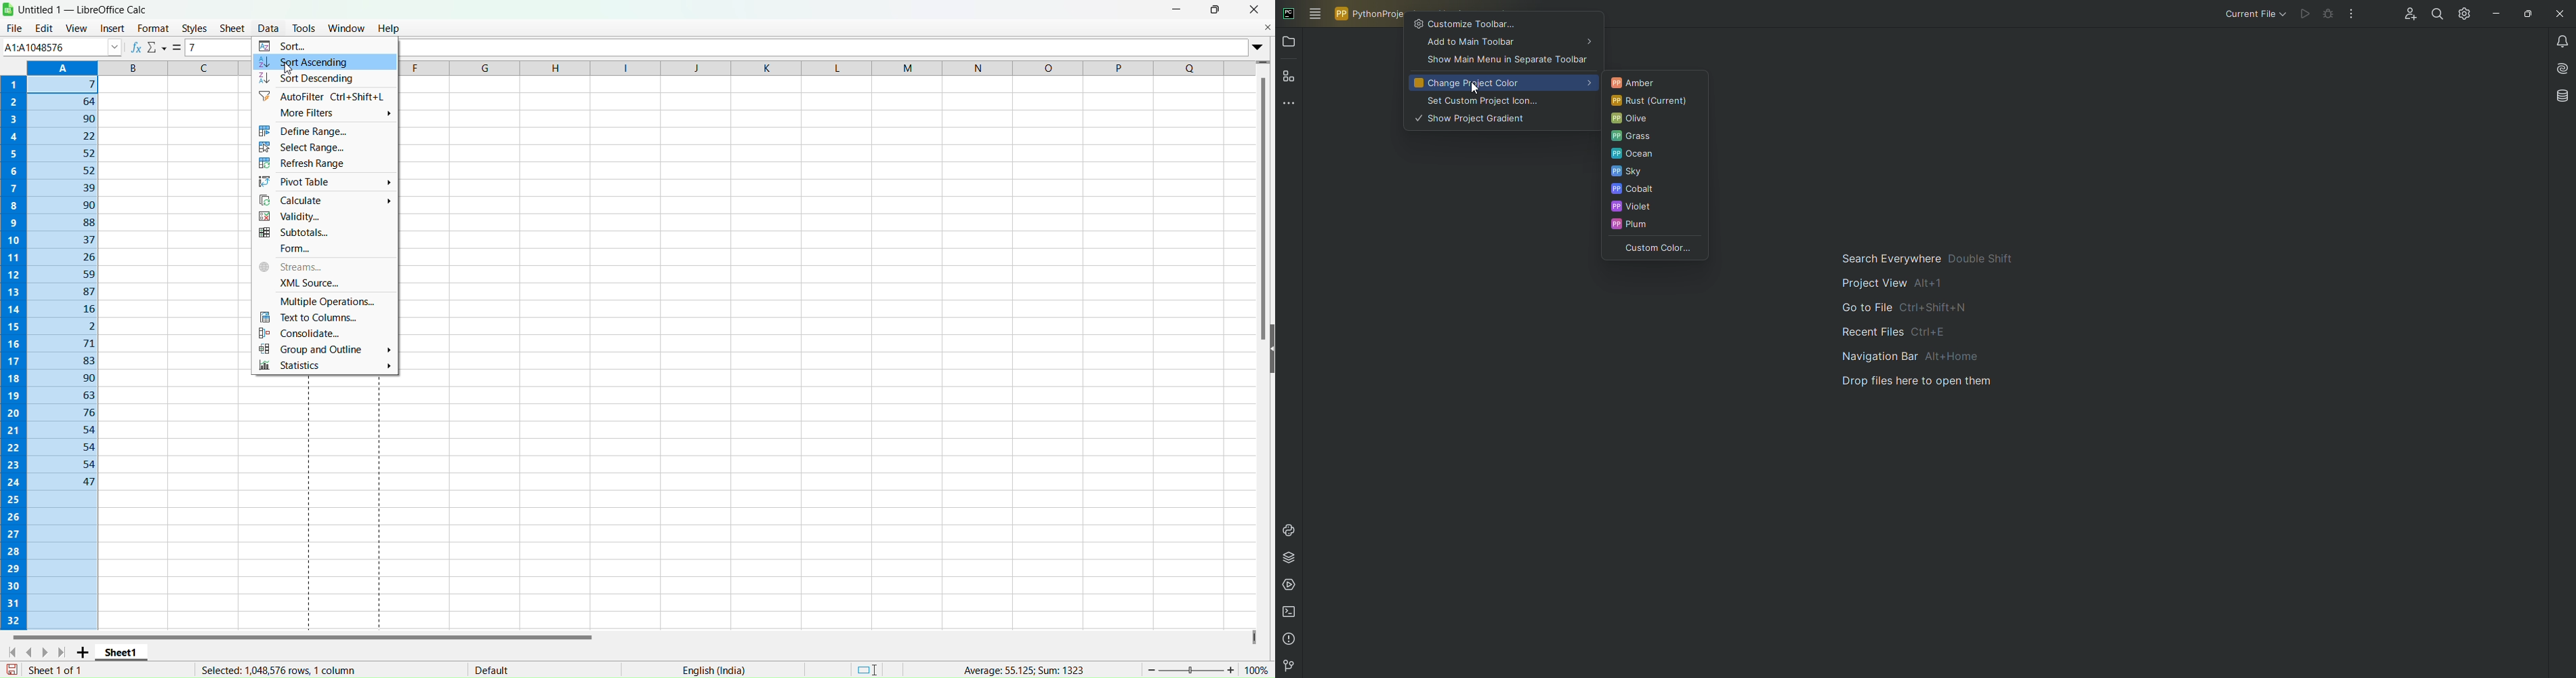 This screenshot has width=2576, height=700. I want to click on Default, so click(492, 667).